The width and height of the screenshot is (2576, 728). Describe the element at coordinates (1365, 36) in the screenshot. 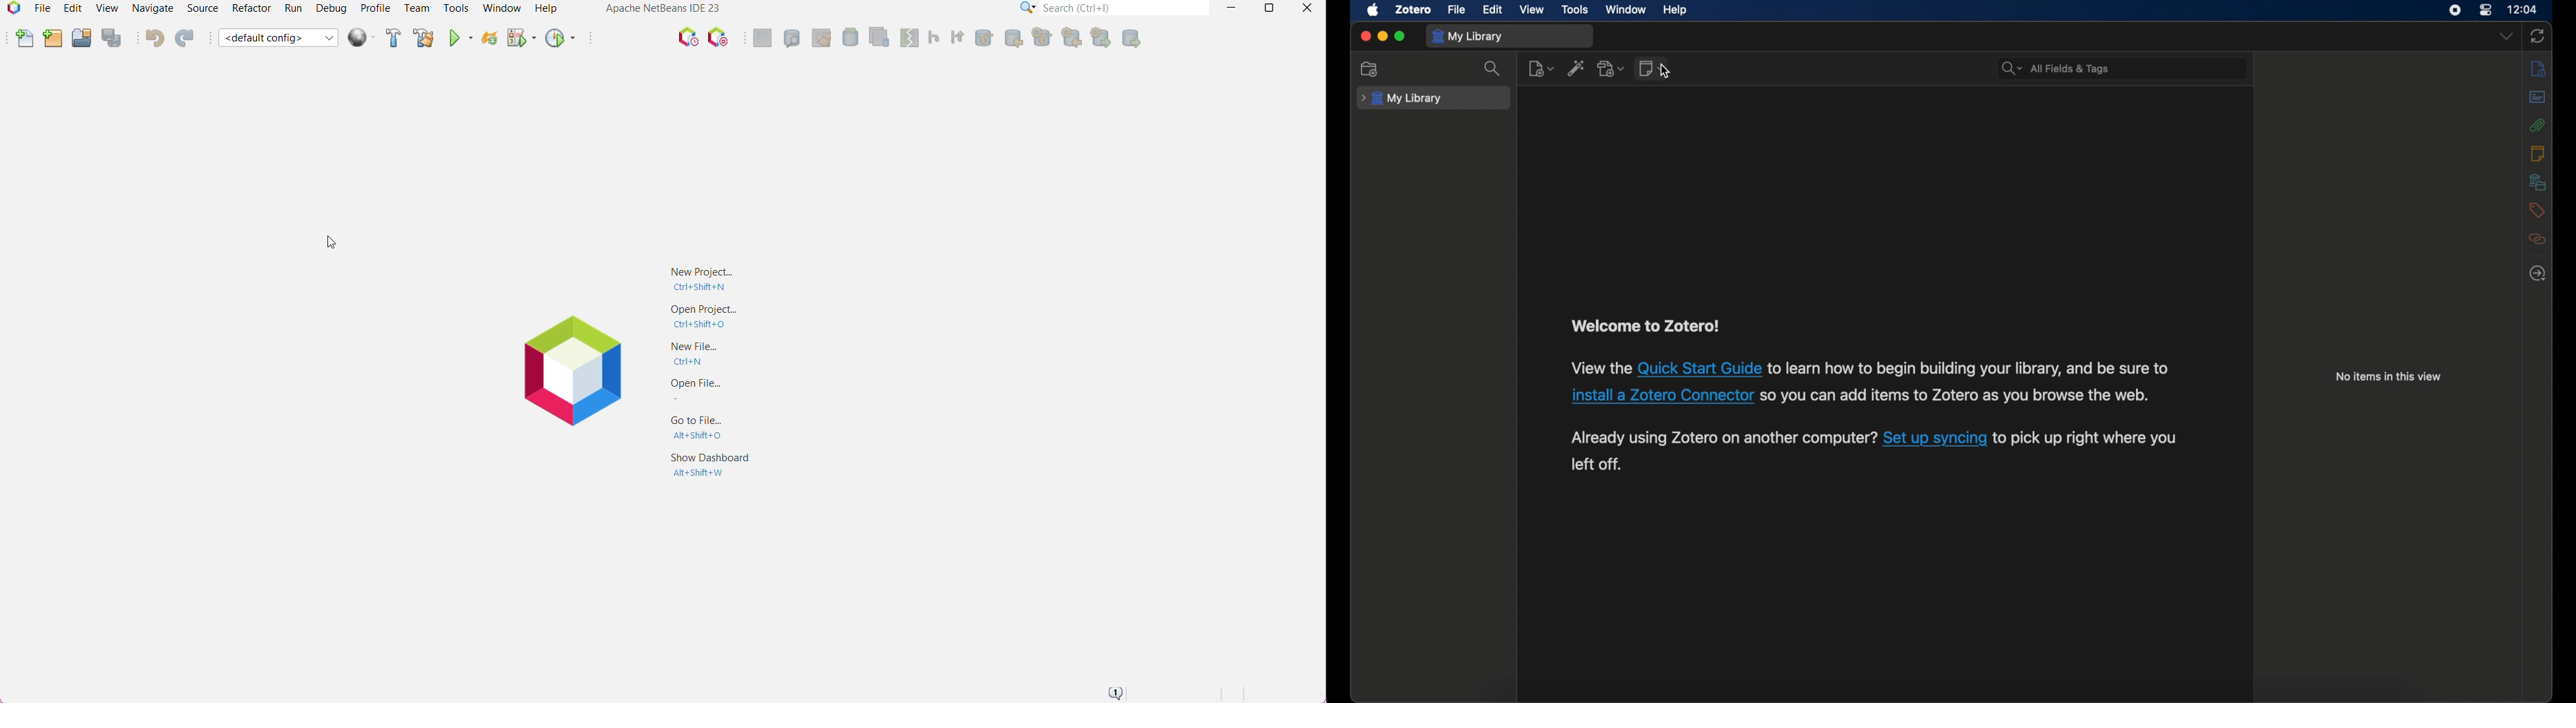

I see `close` at that location.